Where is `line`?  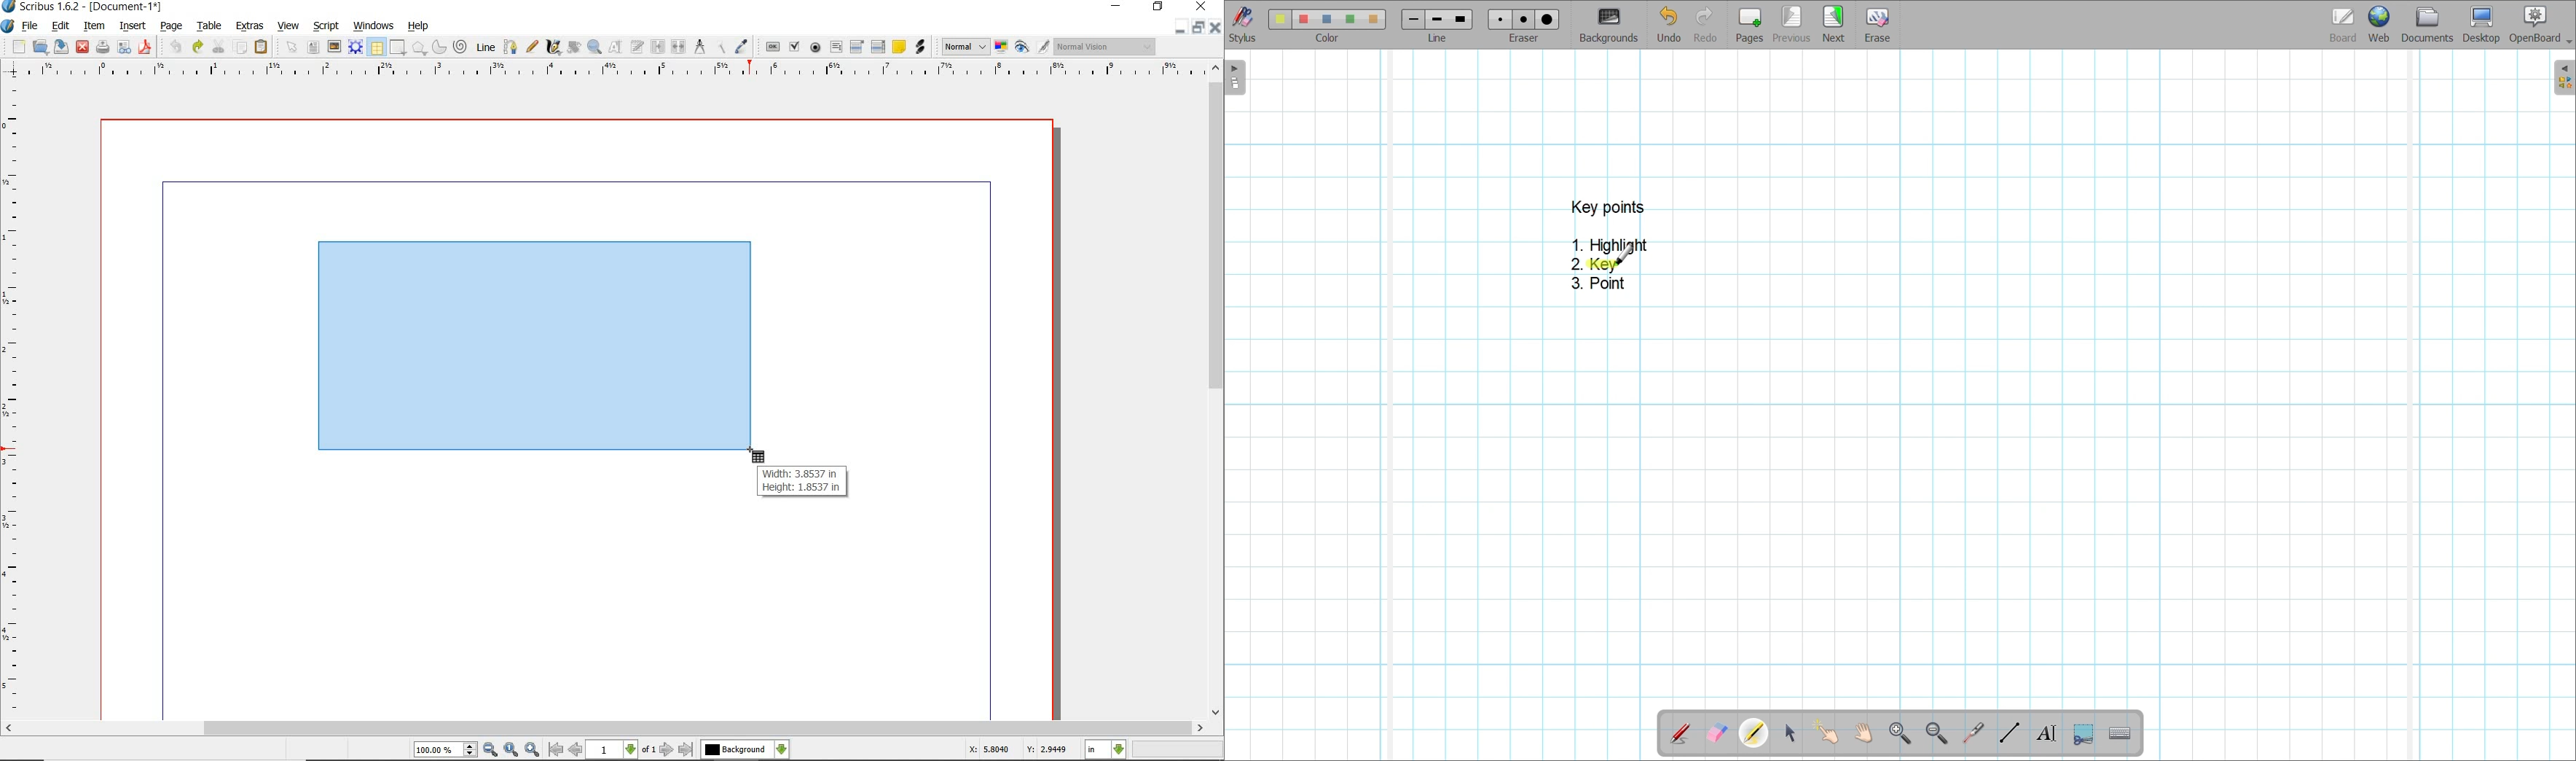 line is located at coordinates (486, 46).